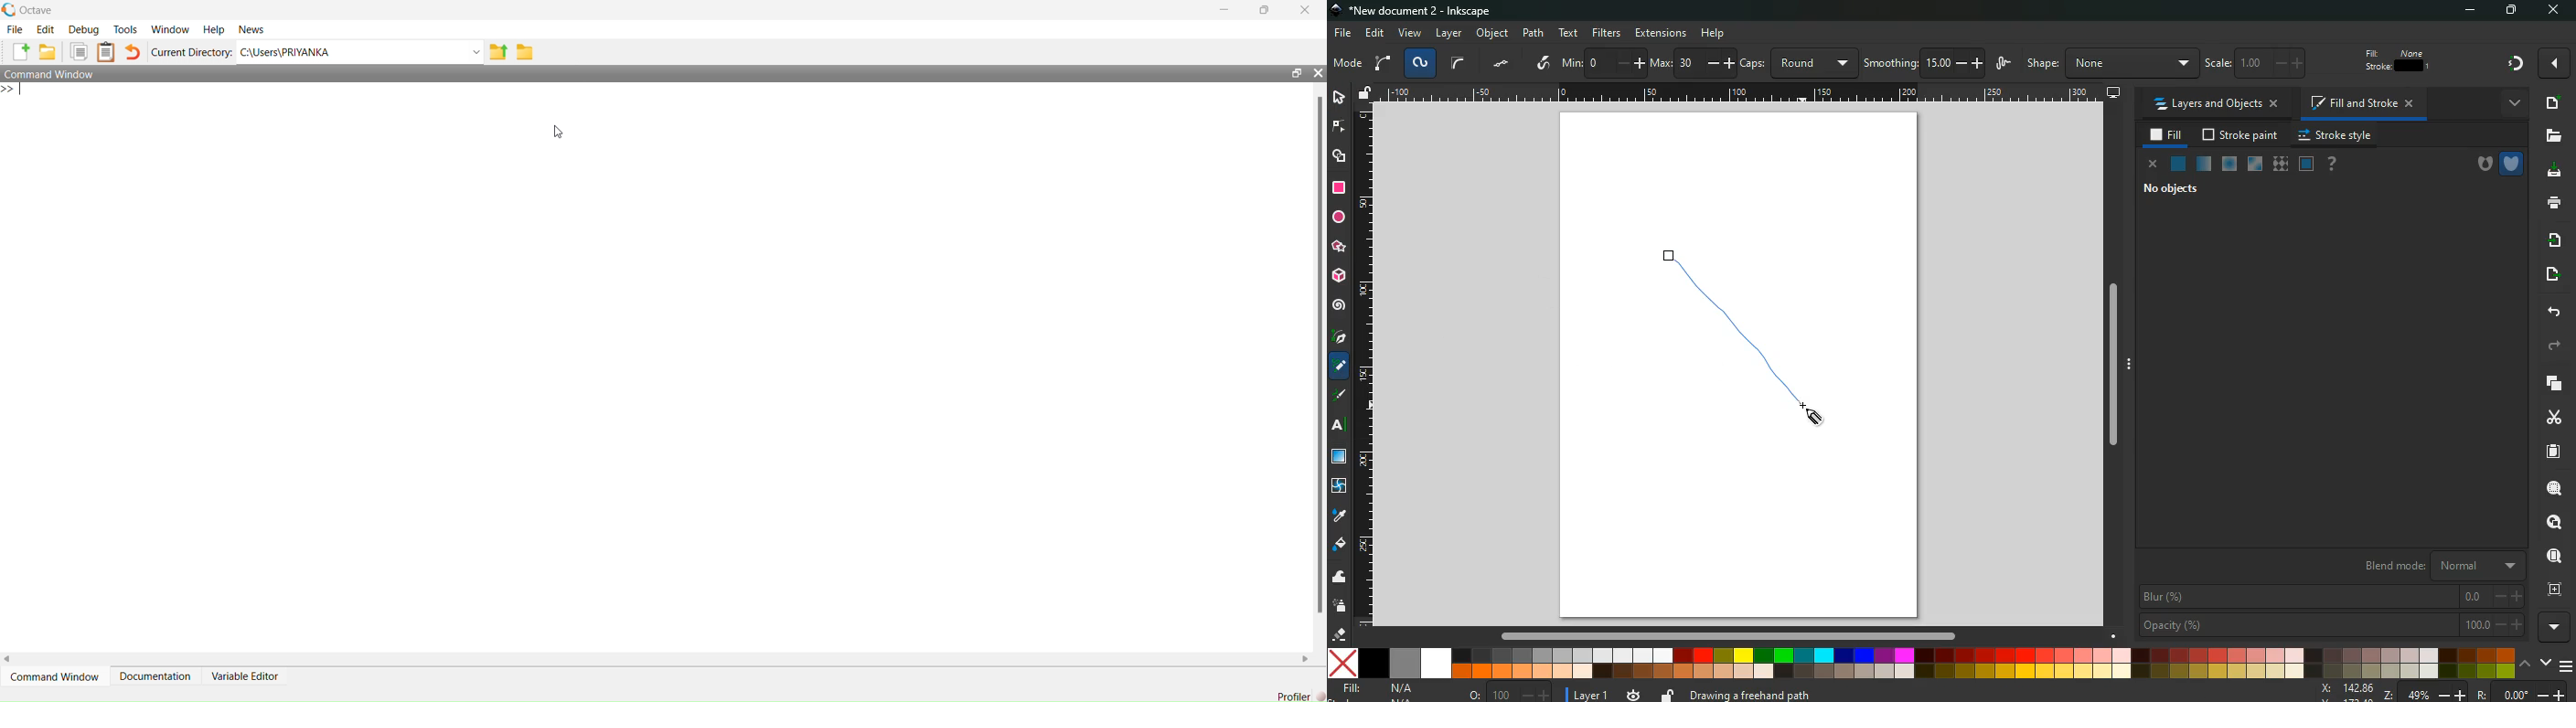 This screenshot has height=728, width=2576. I want to click on close, so click(1319, 73).